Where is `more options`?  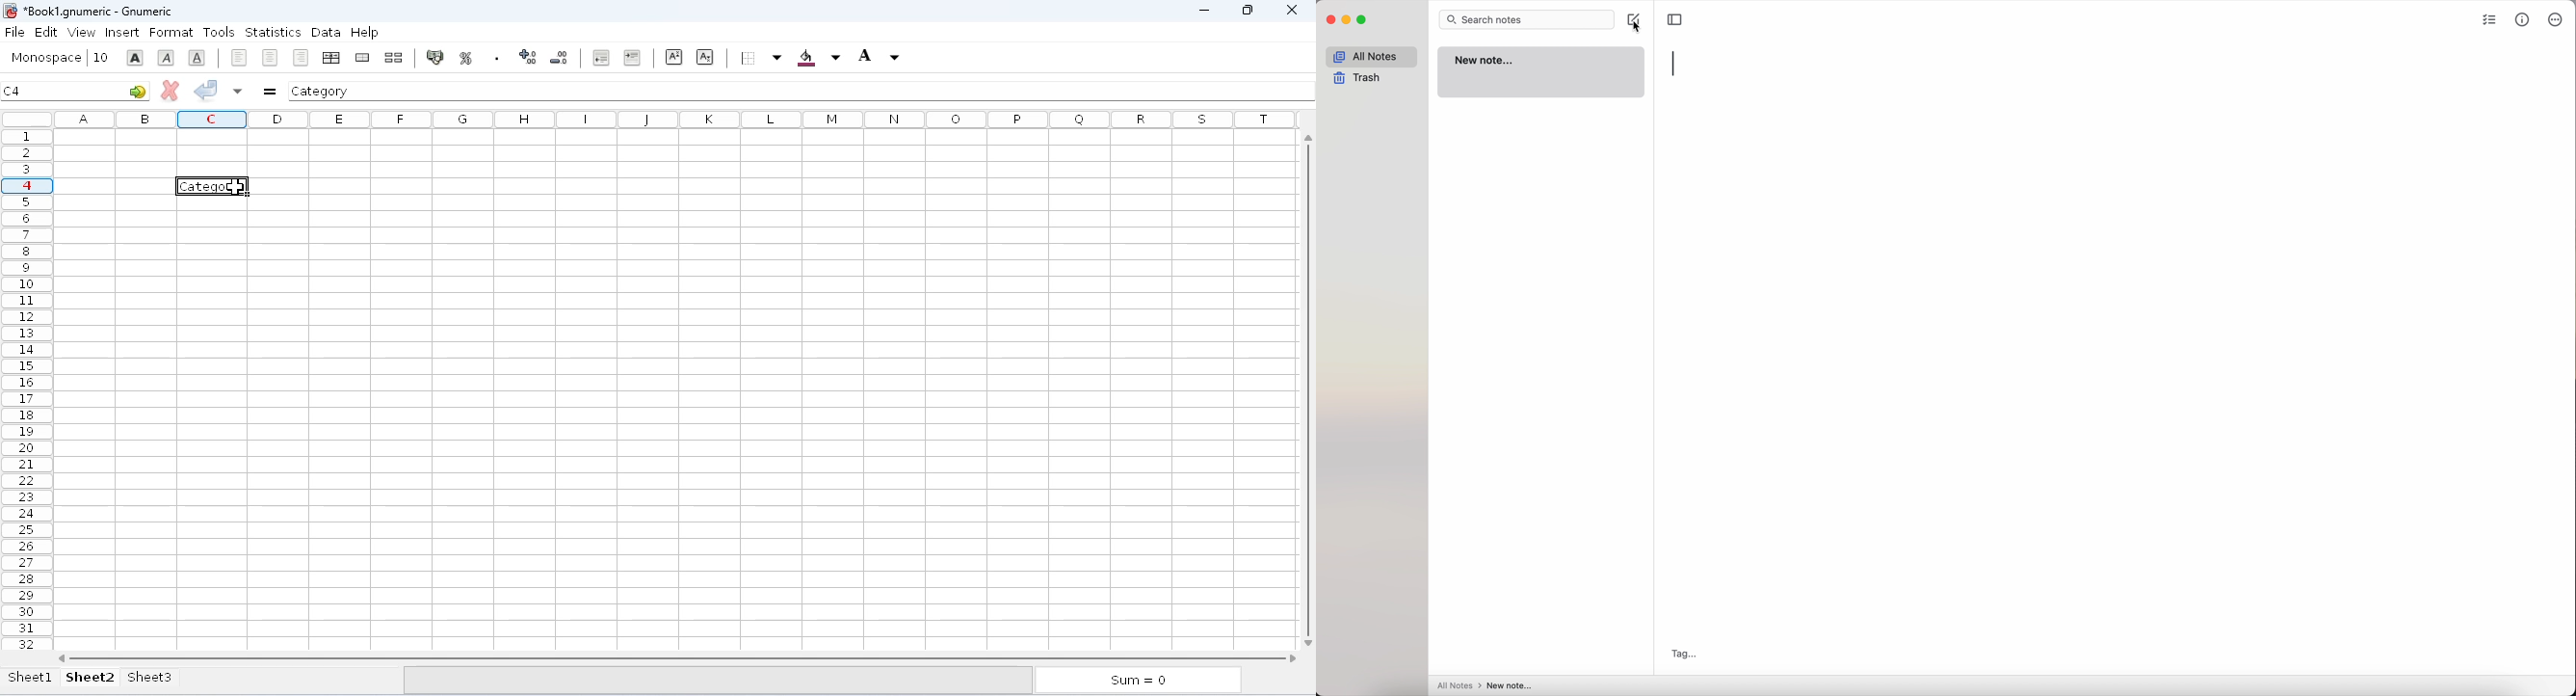
more options is located at coordinates (2554, 20).